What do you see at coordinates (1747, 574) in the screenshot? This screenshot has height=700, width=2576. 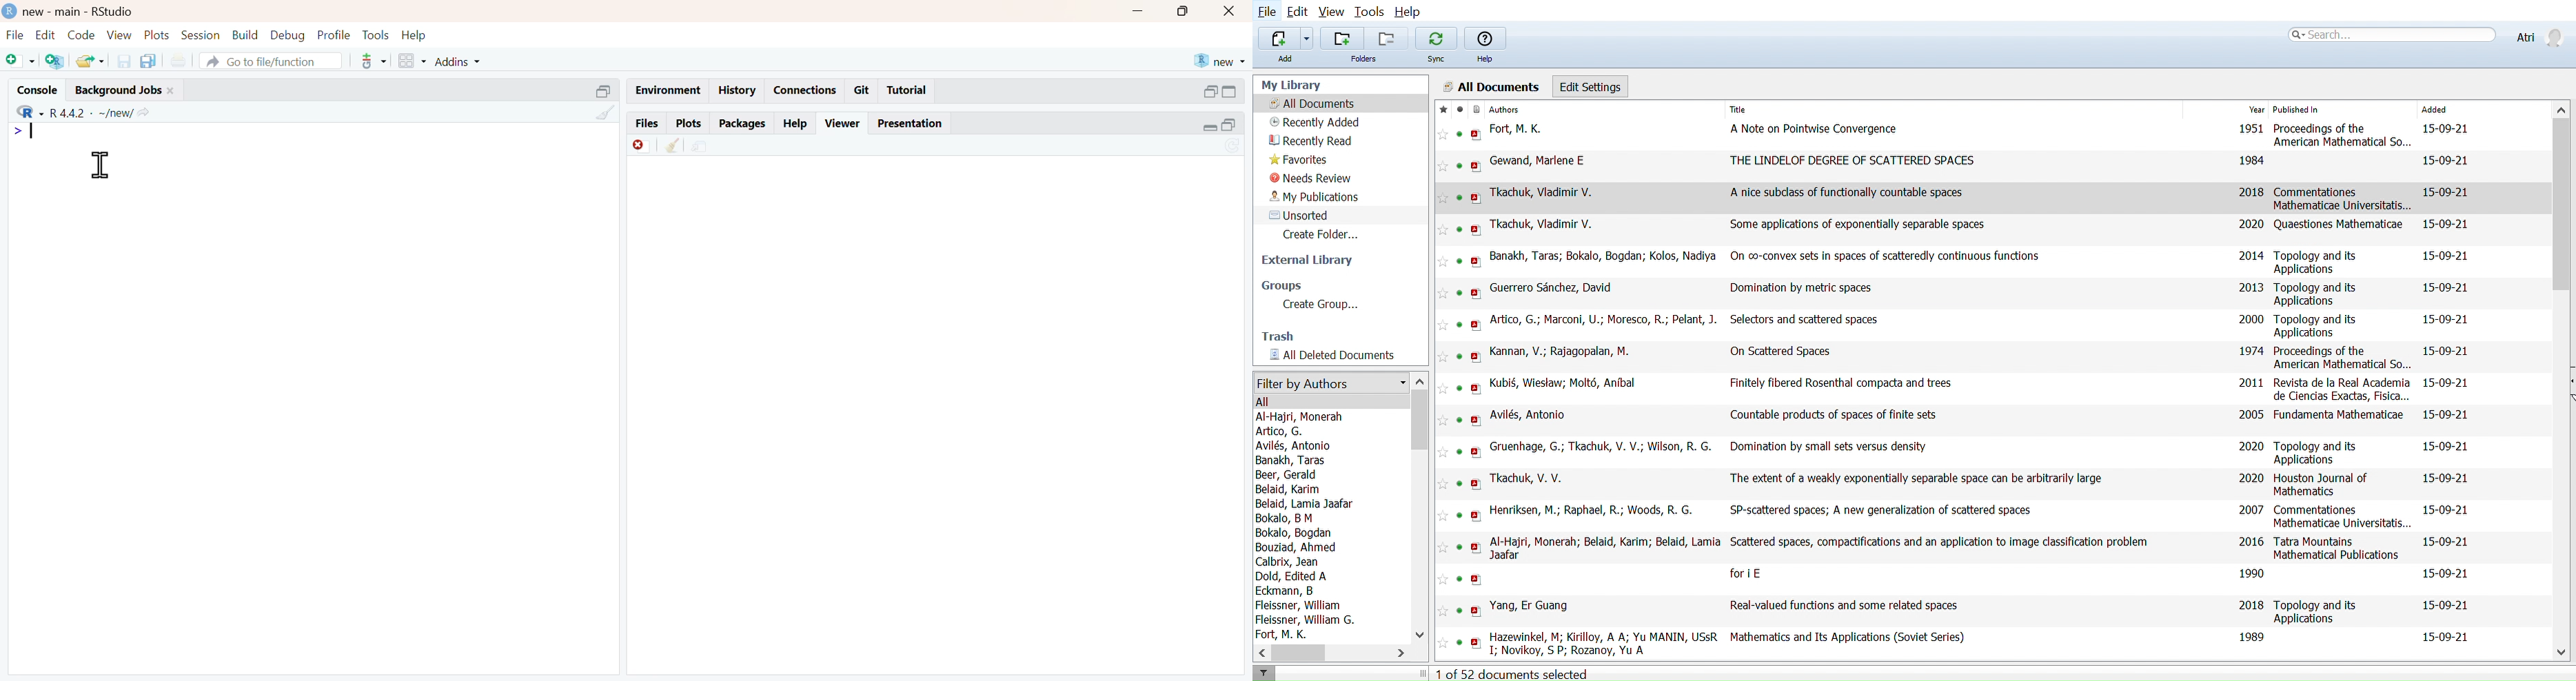 I see `fori E` at bounding box center [1747, 574].